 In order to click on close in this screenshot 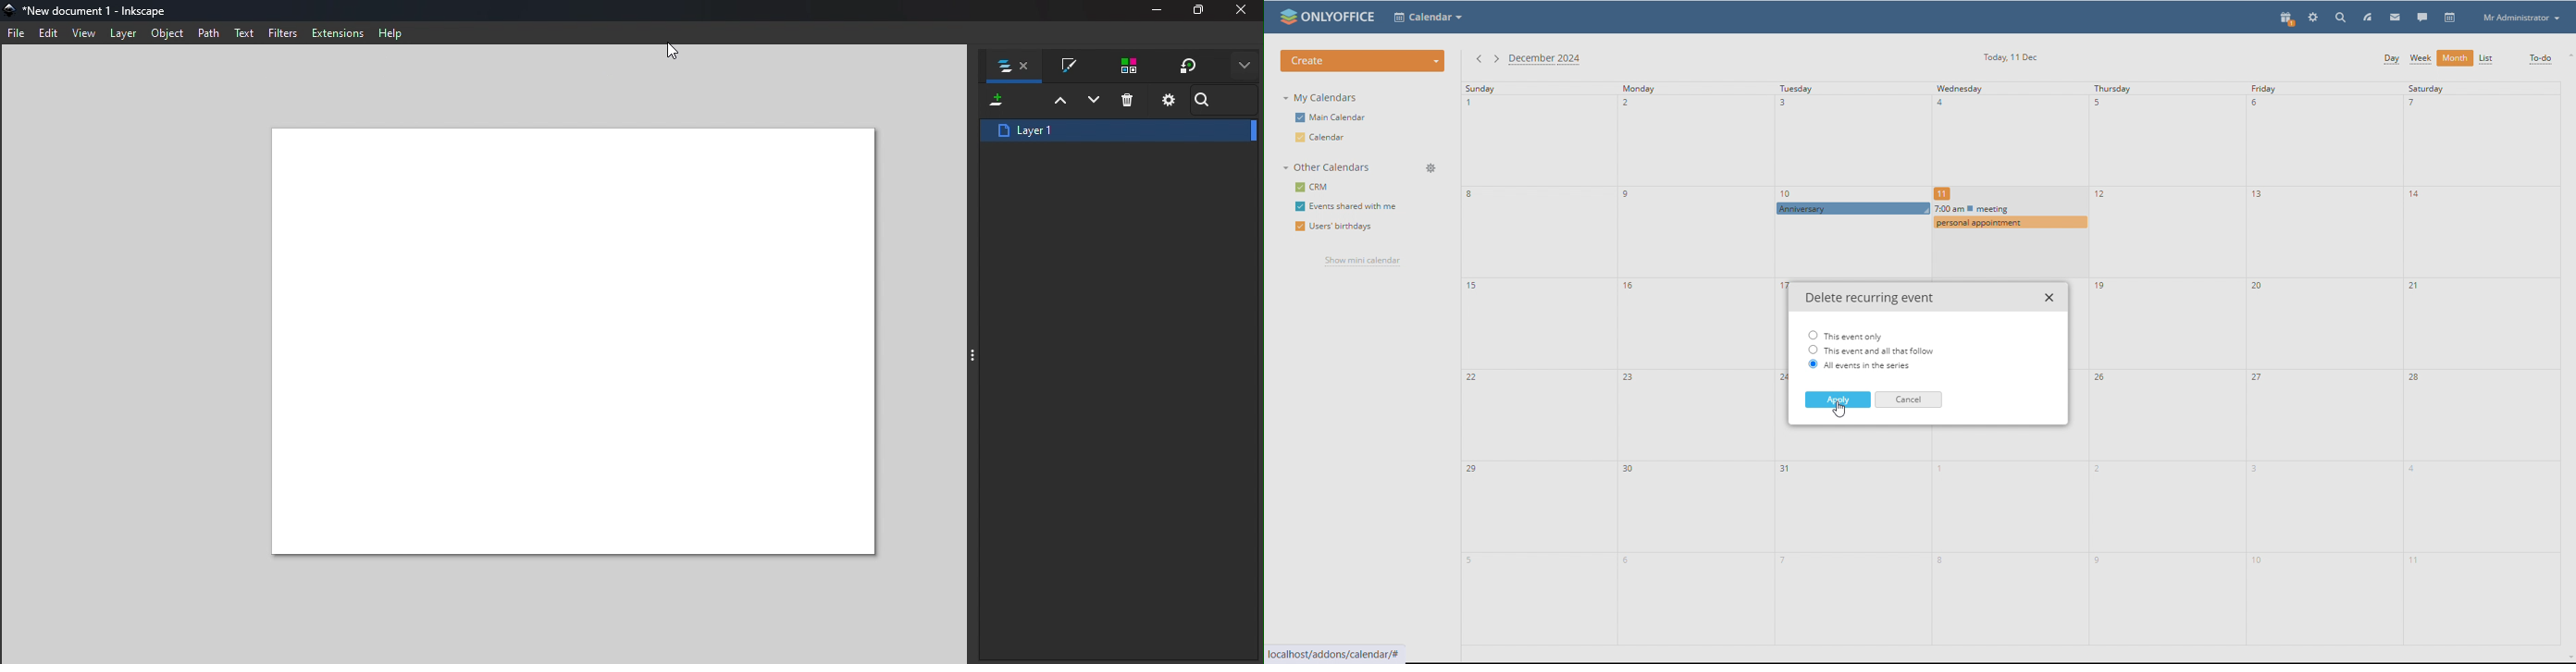, I will do `click(2051, 298)`.